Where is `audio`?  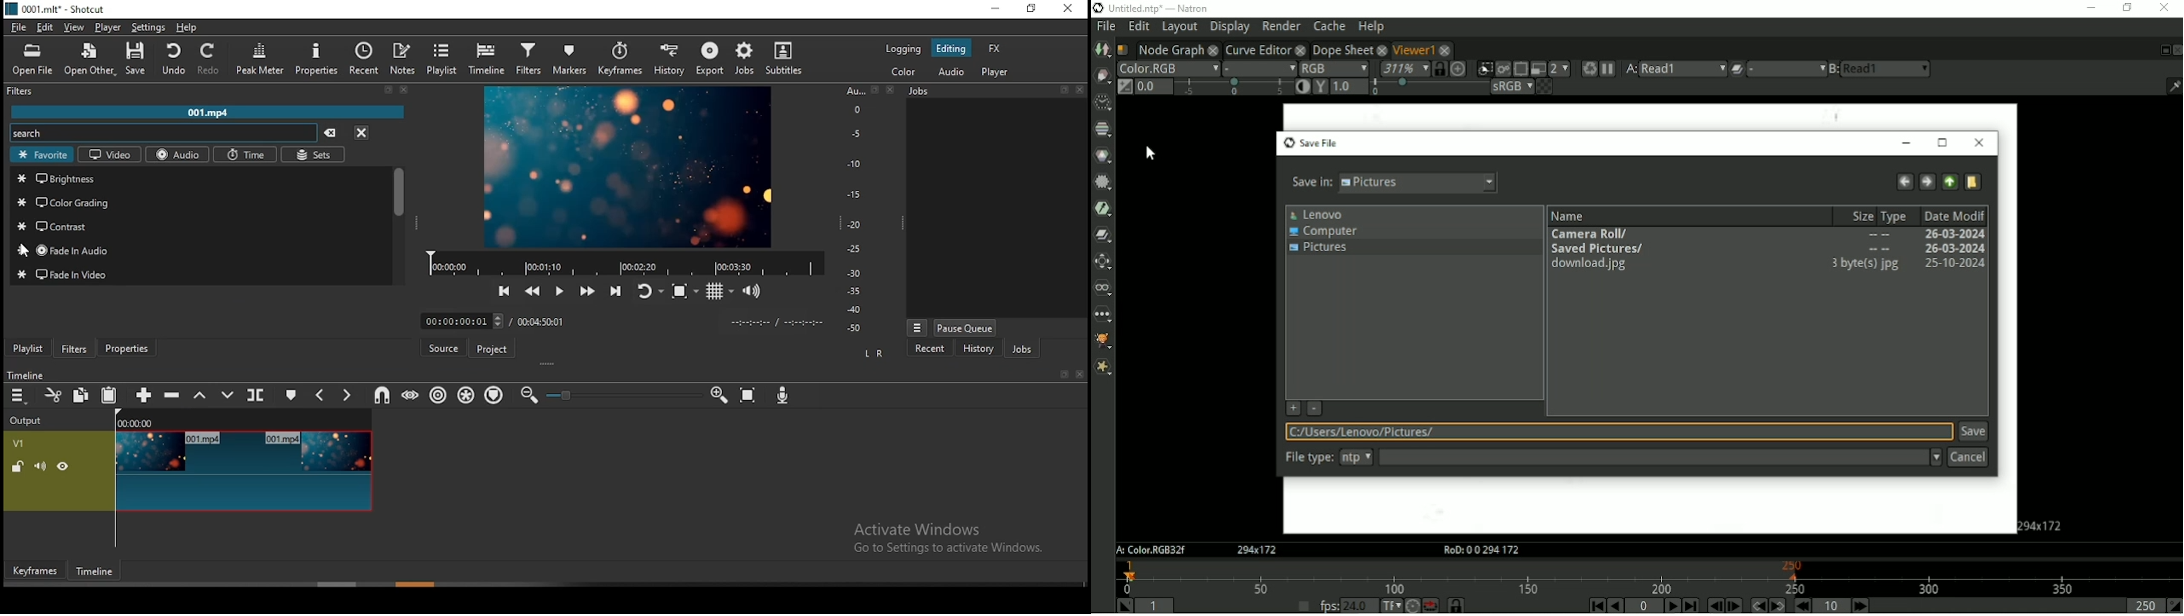
audio is located at coordinates (177, 154).